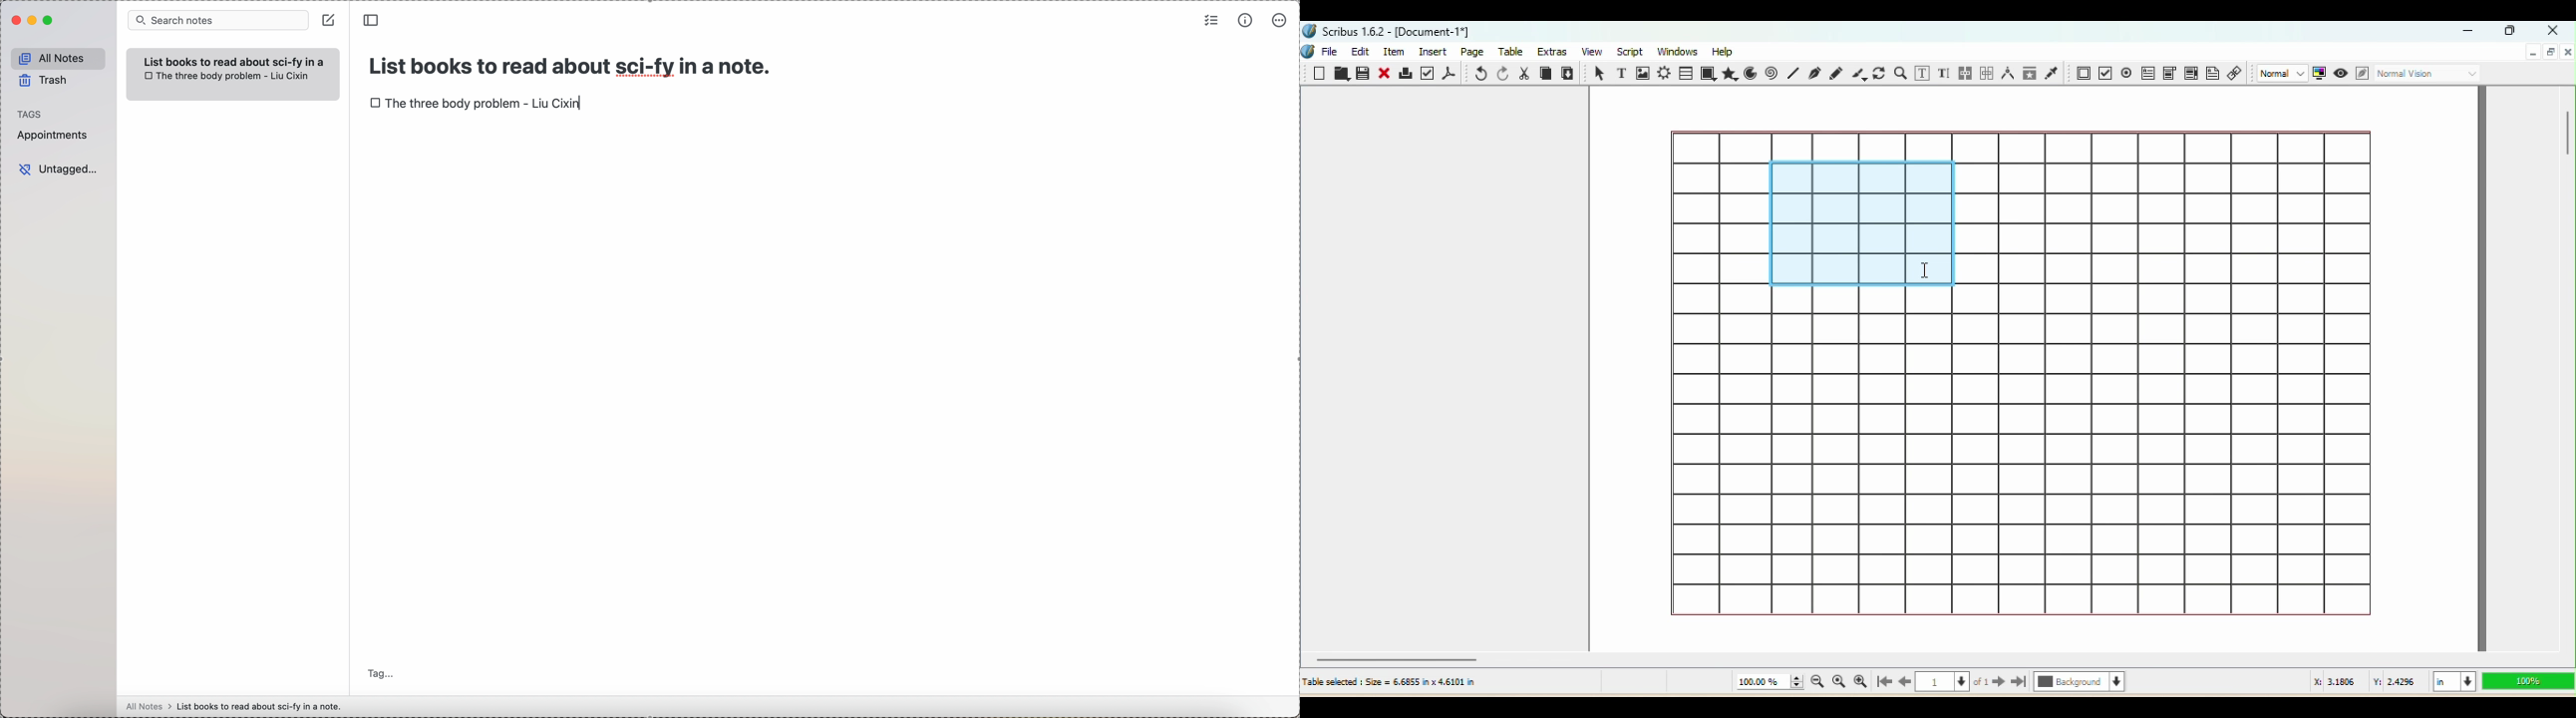 This screenshot has height=728, width=2576. What do you see at coordinates (573, 63) in the screenshot?
I see `title: List books to read about sci-fy in a note.` at bounding box center [573, 63].